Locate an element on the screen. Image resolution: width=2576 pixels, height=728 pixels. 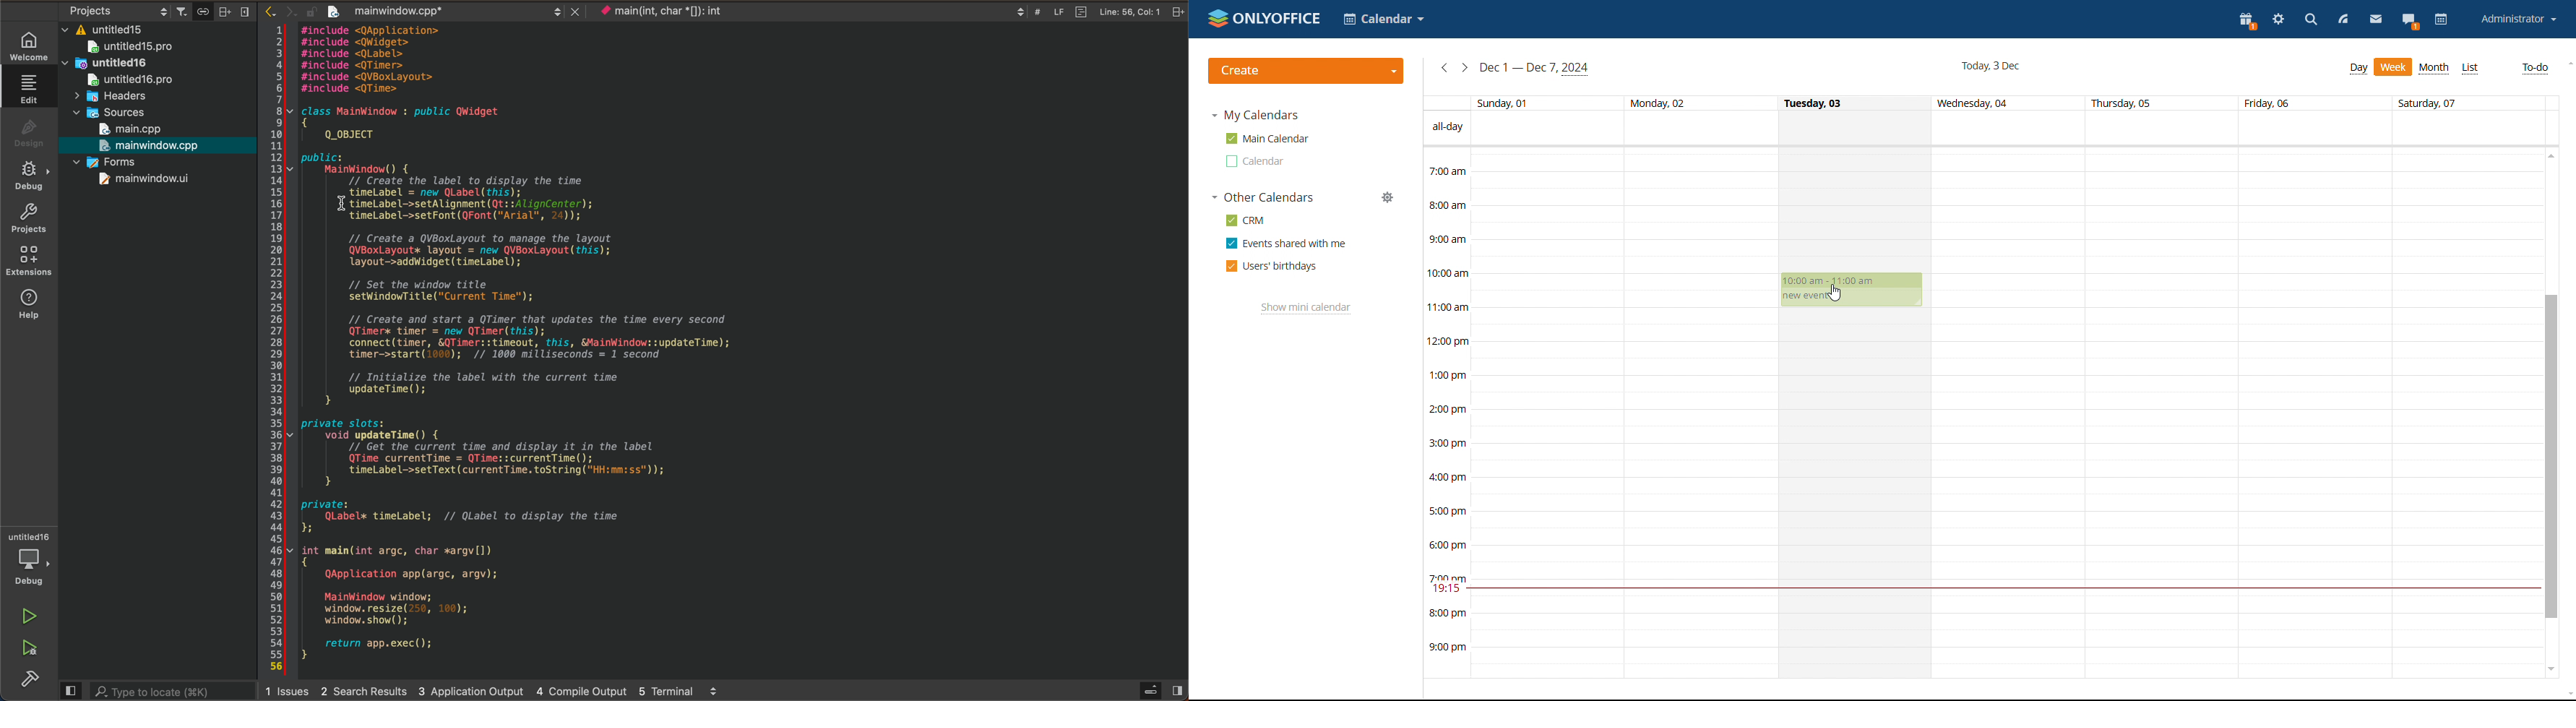
Type to locate is located at coordinates (152, 691).